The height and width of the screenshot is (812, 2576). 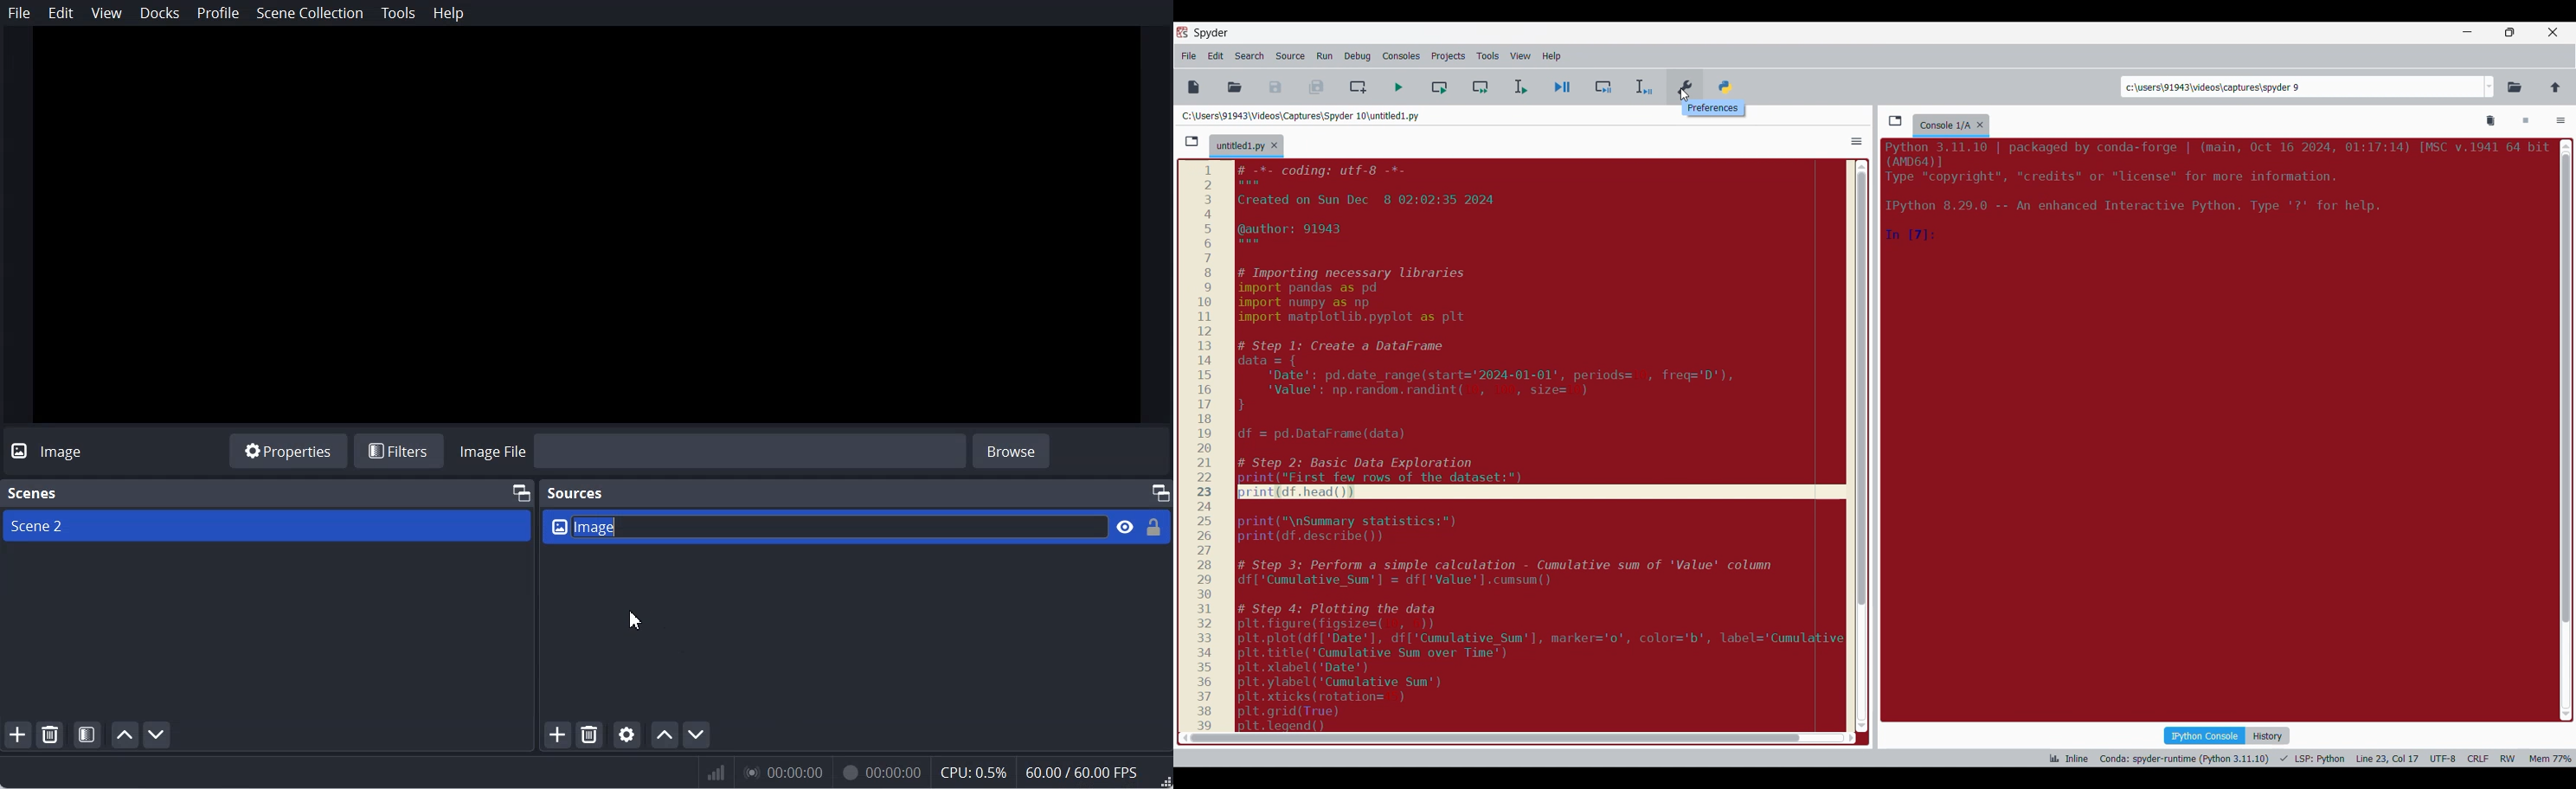 I want to click on IPython console, so click(x=2204, y=735).